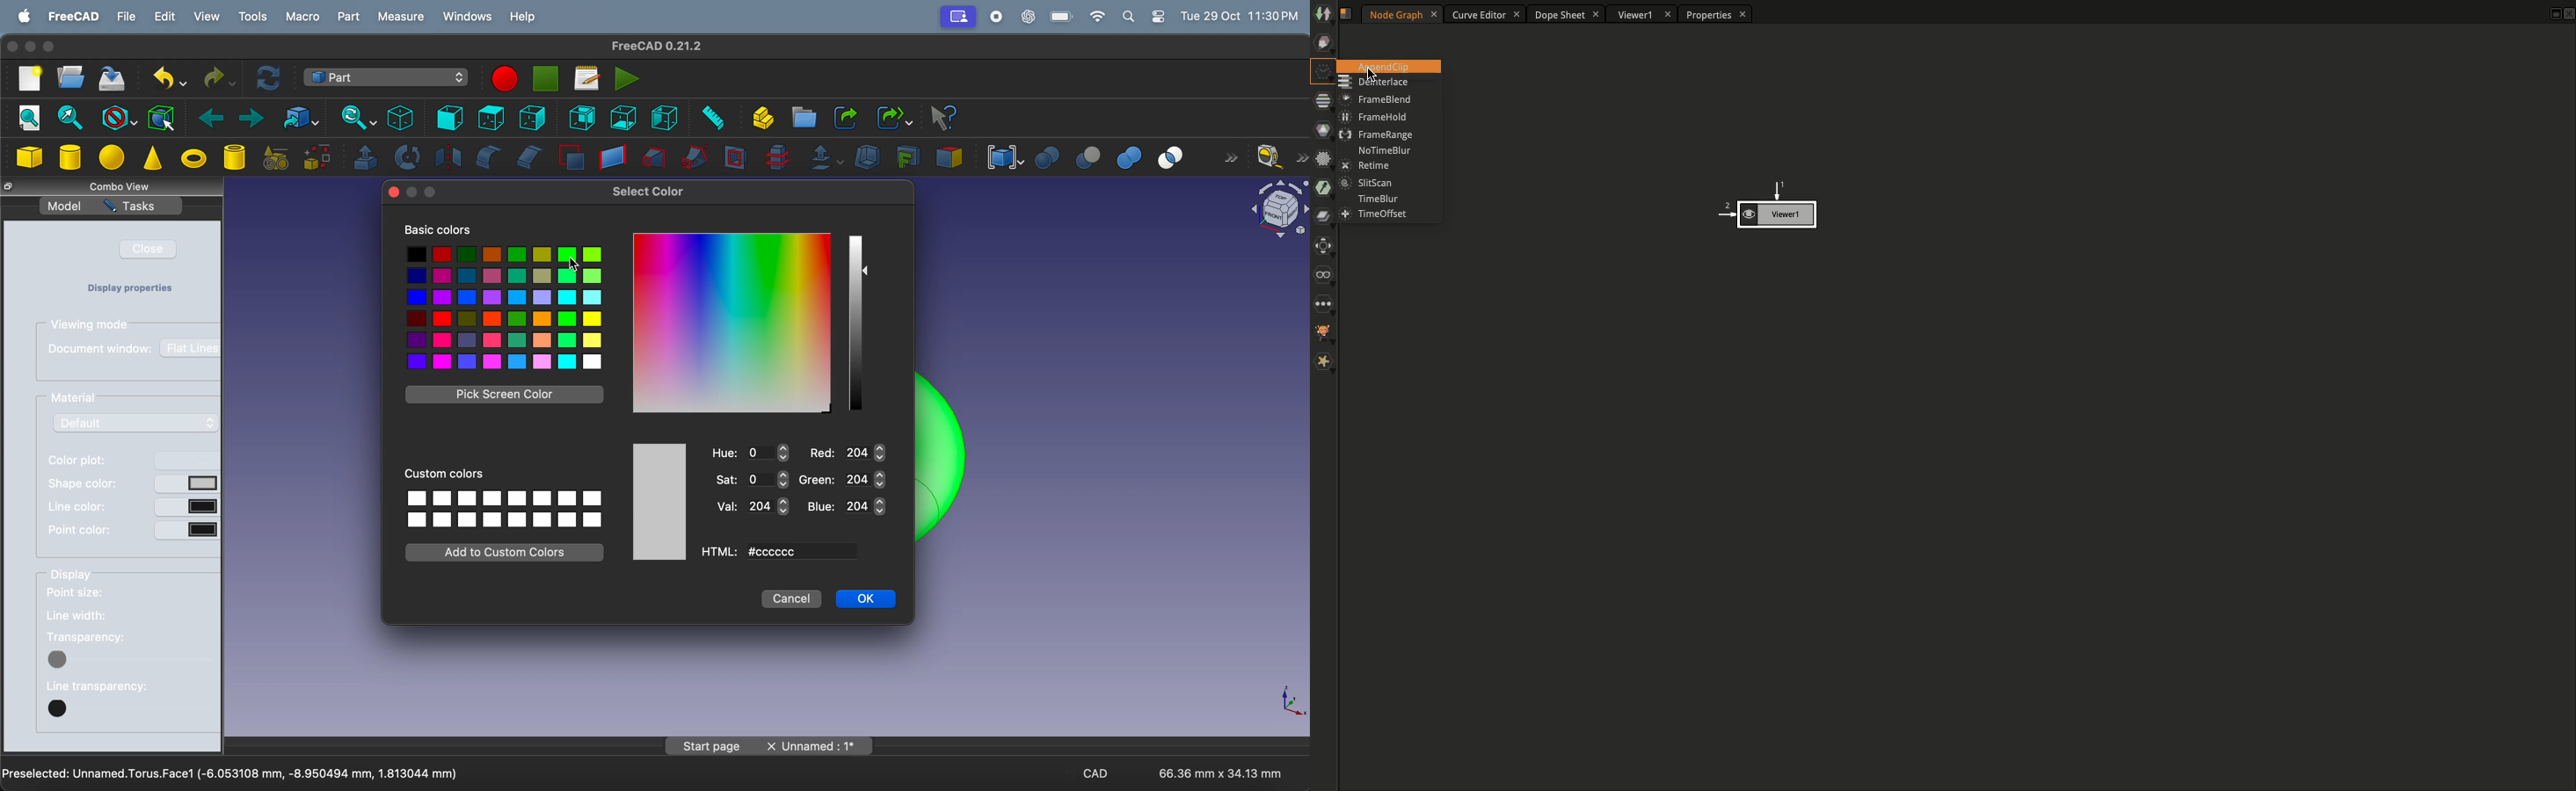  Describe the element at coordinates (648, 193) in the screenshot. I see `Select color` at that location.